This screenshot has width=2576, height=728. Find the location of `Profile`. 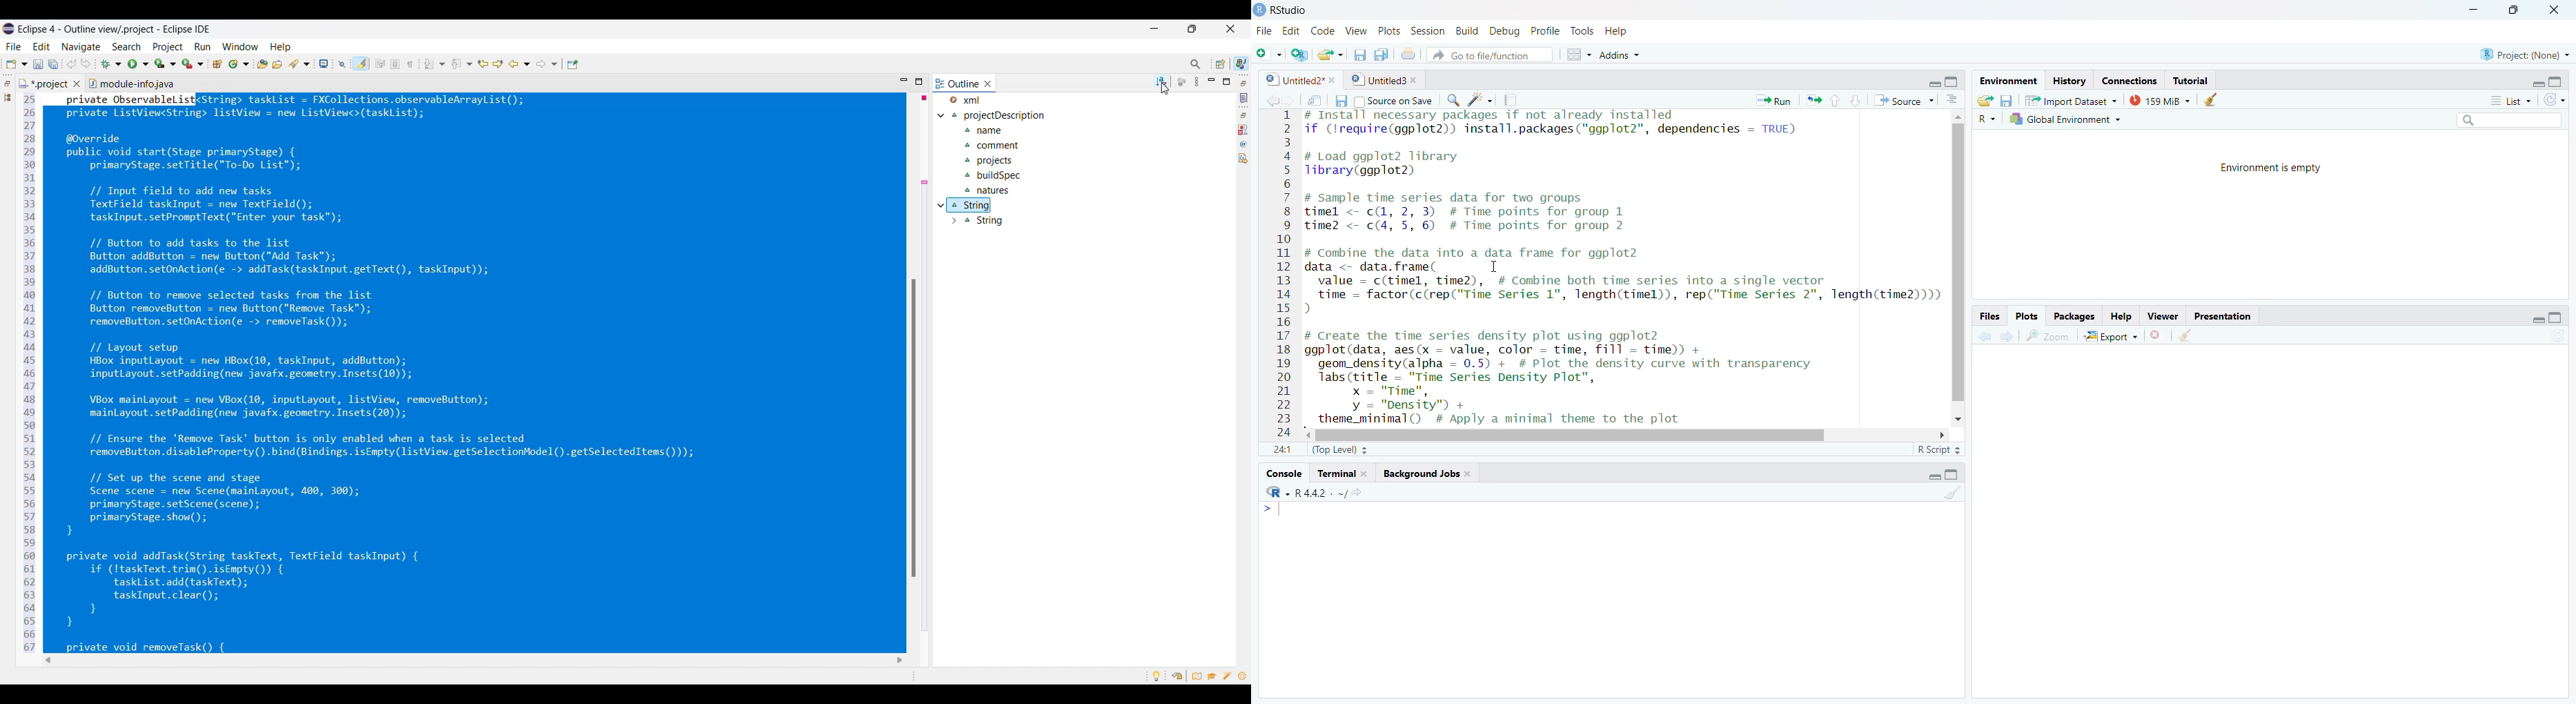

Profile is located at coordinates (1544, 30).